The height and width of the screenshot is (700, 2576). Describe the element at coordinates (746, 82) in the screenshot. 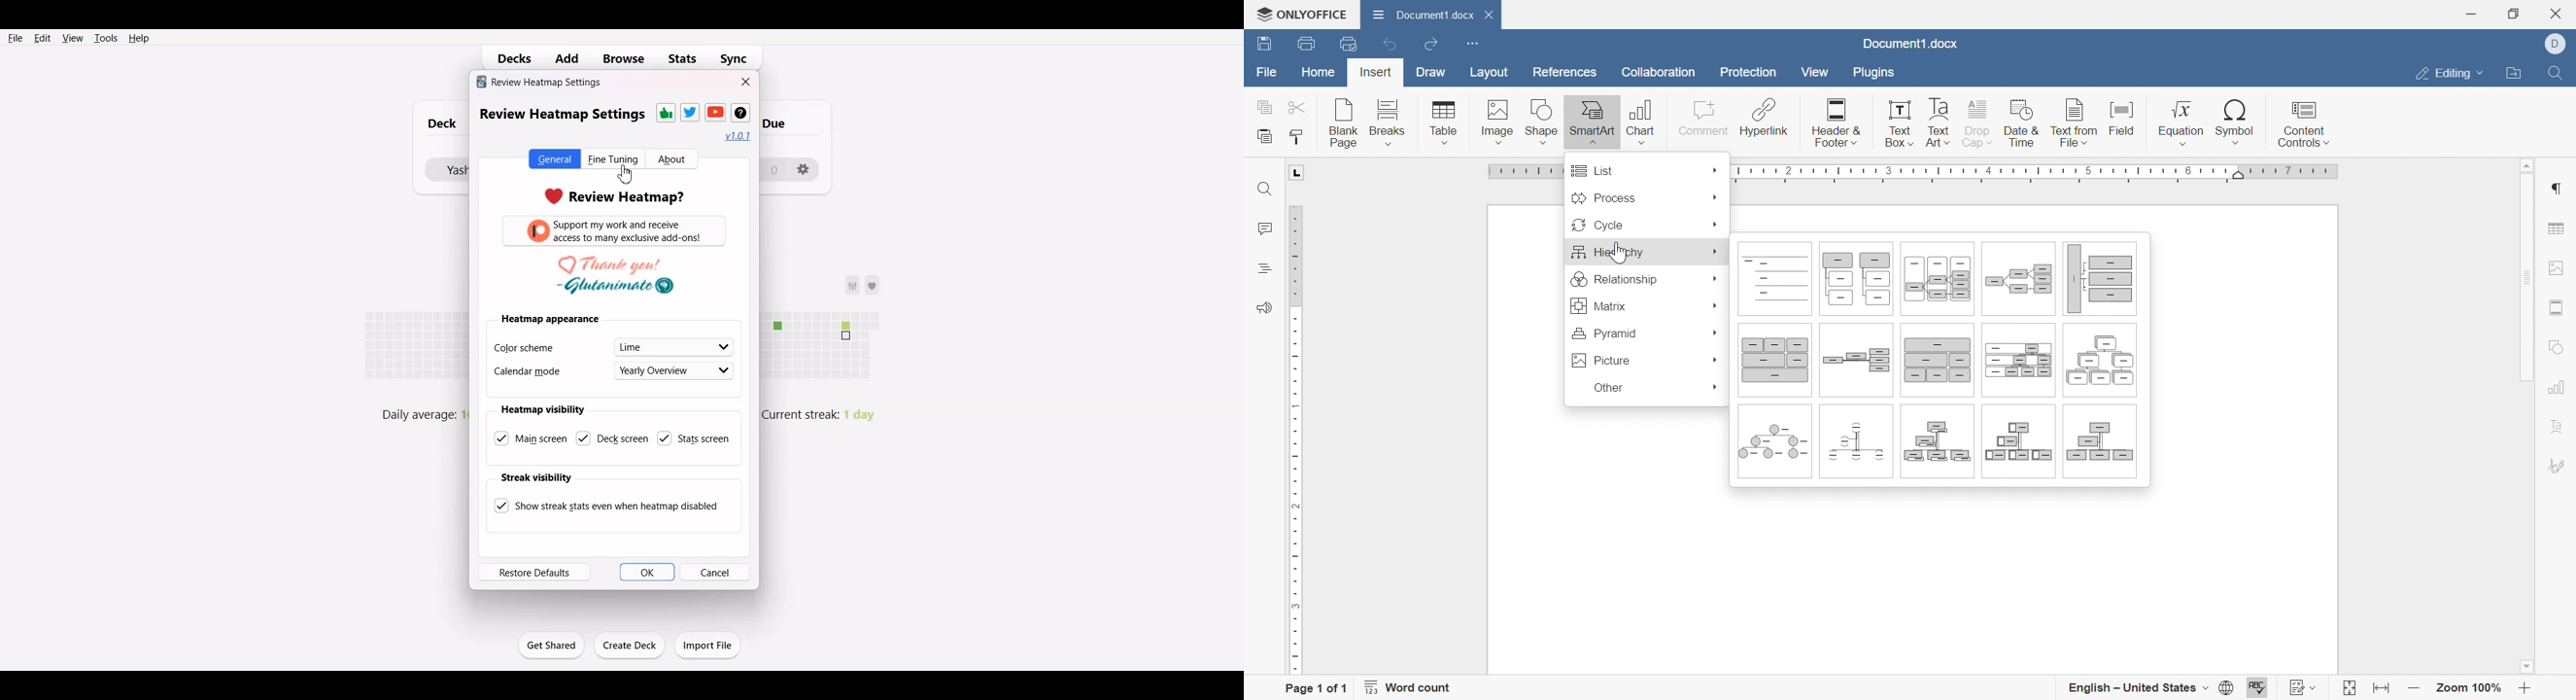

I see `Close` at that location.